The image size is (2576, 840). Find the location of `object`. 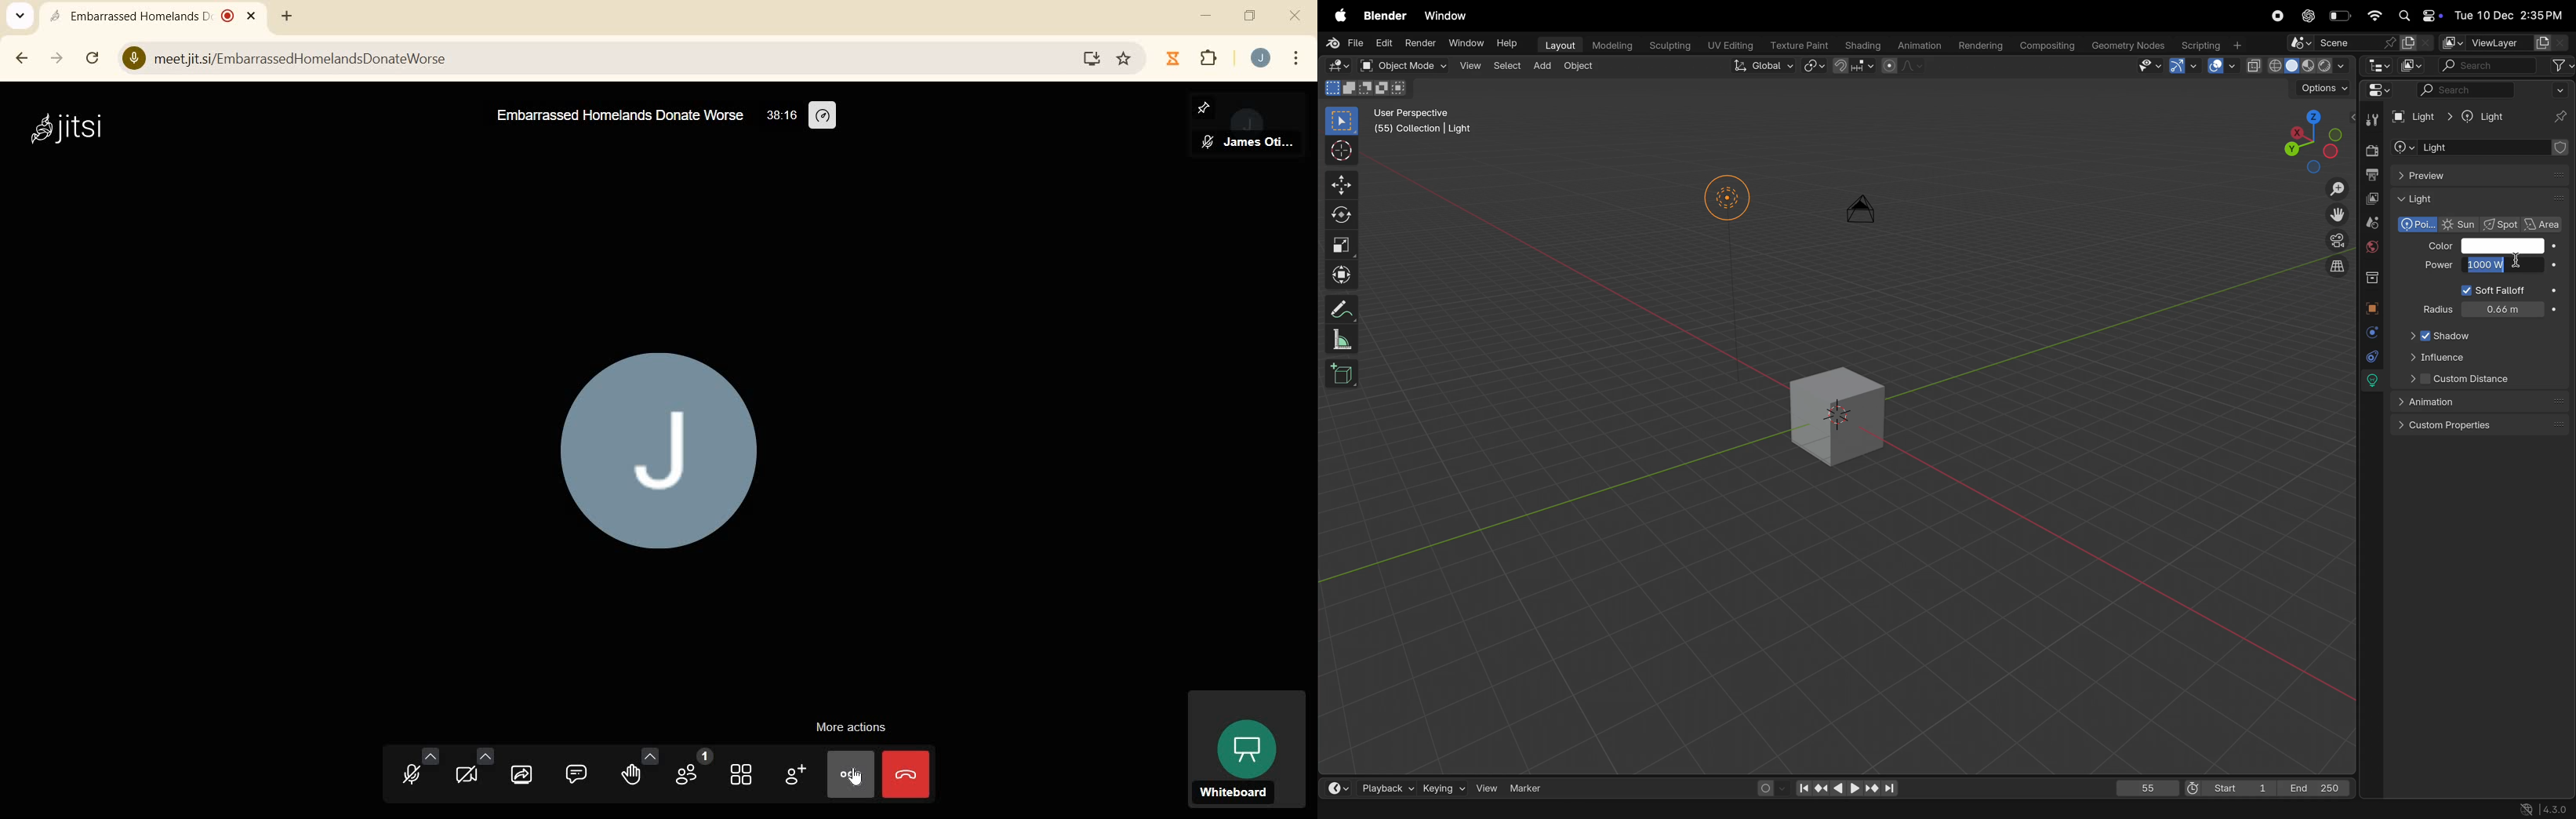

object is located at coordinates (2374, 306).